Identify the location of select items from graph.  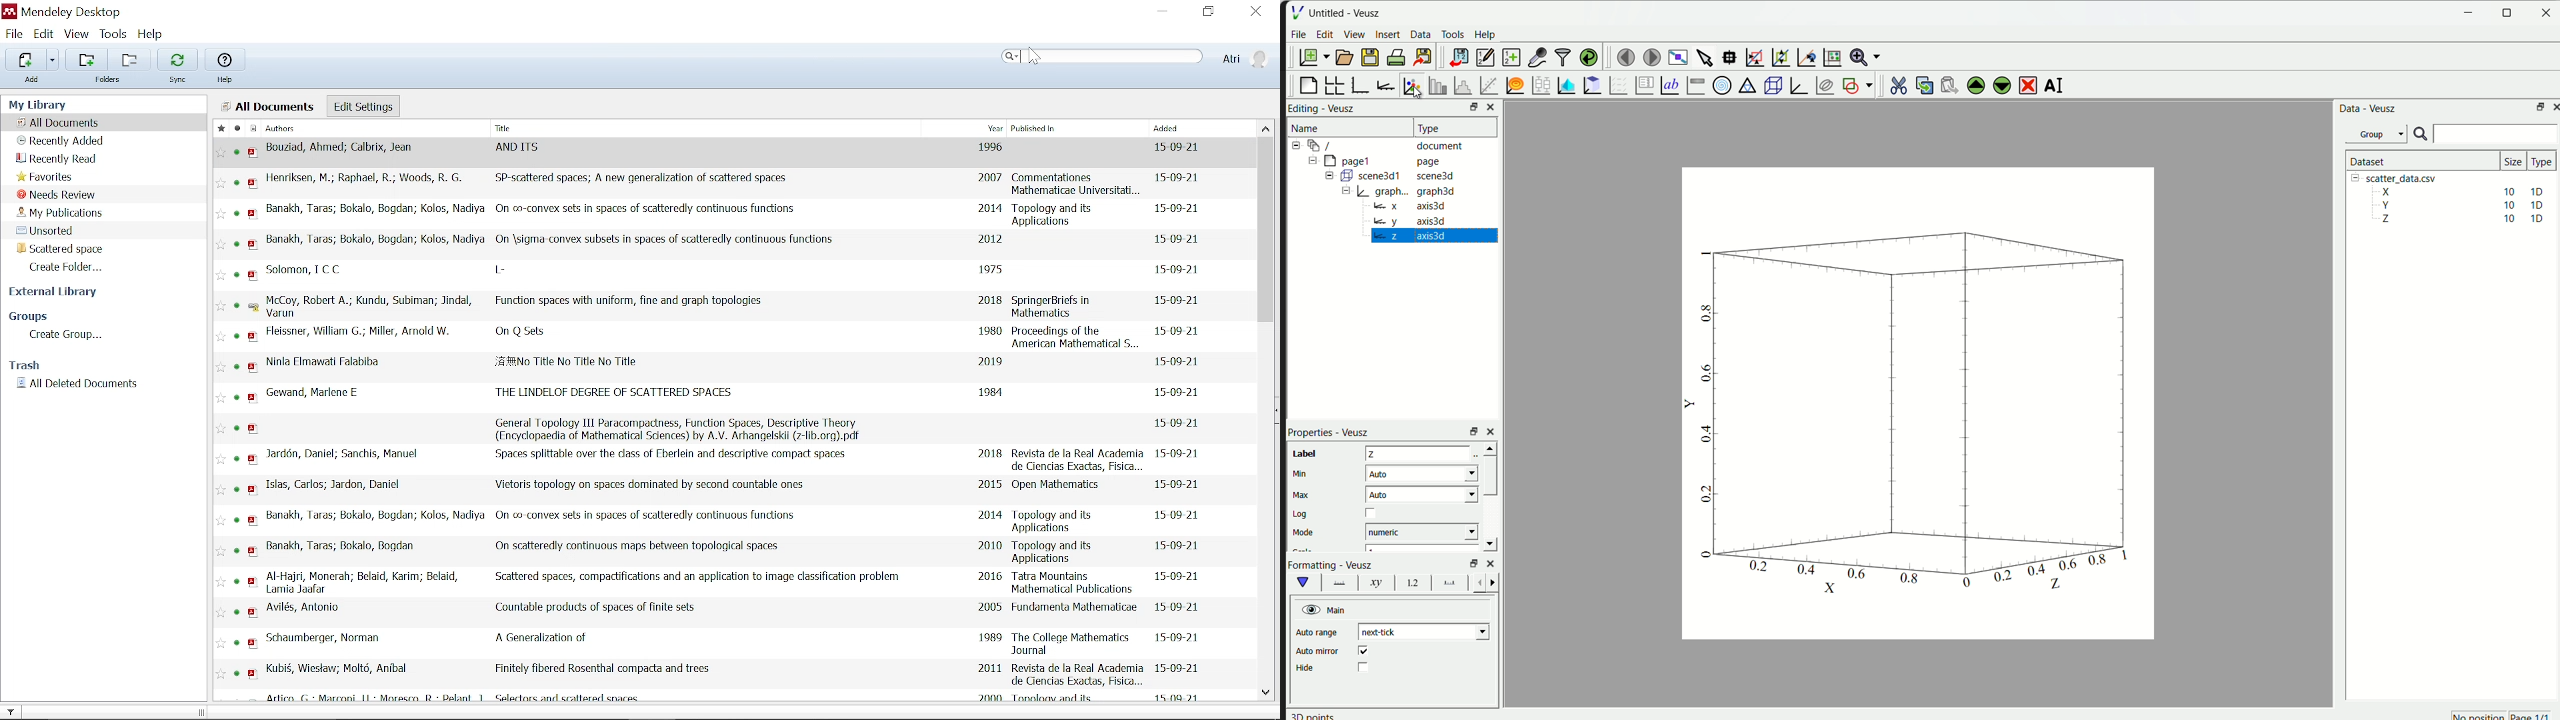
(1703, 55).